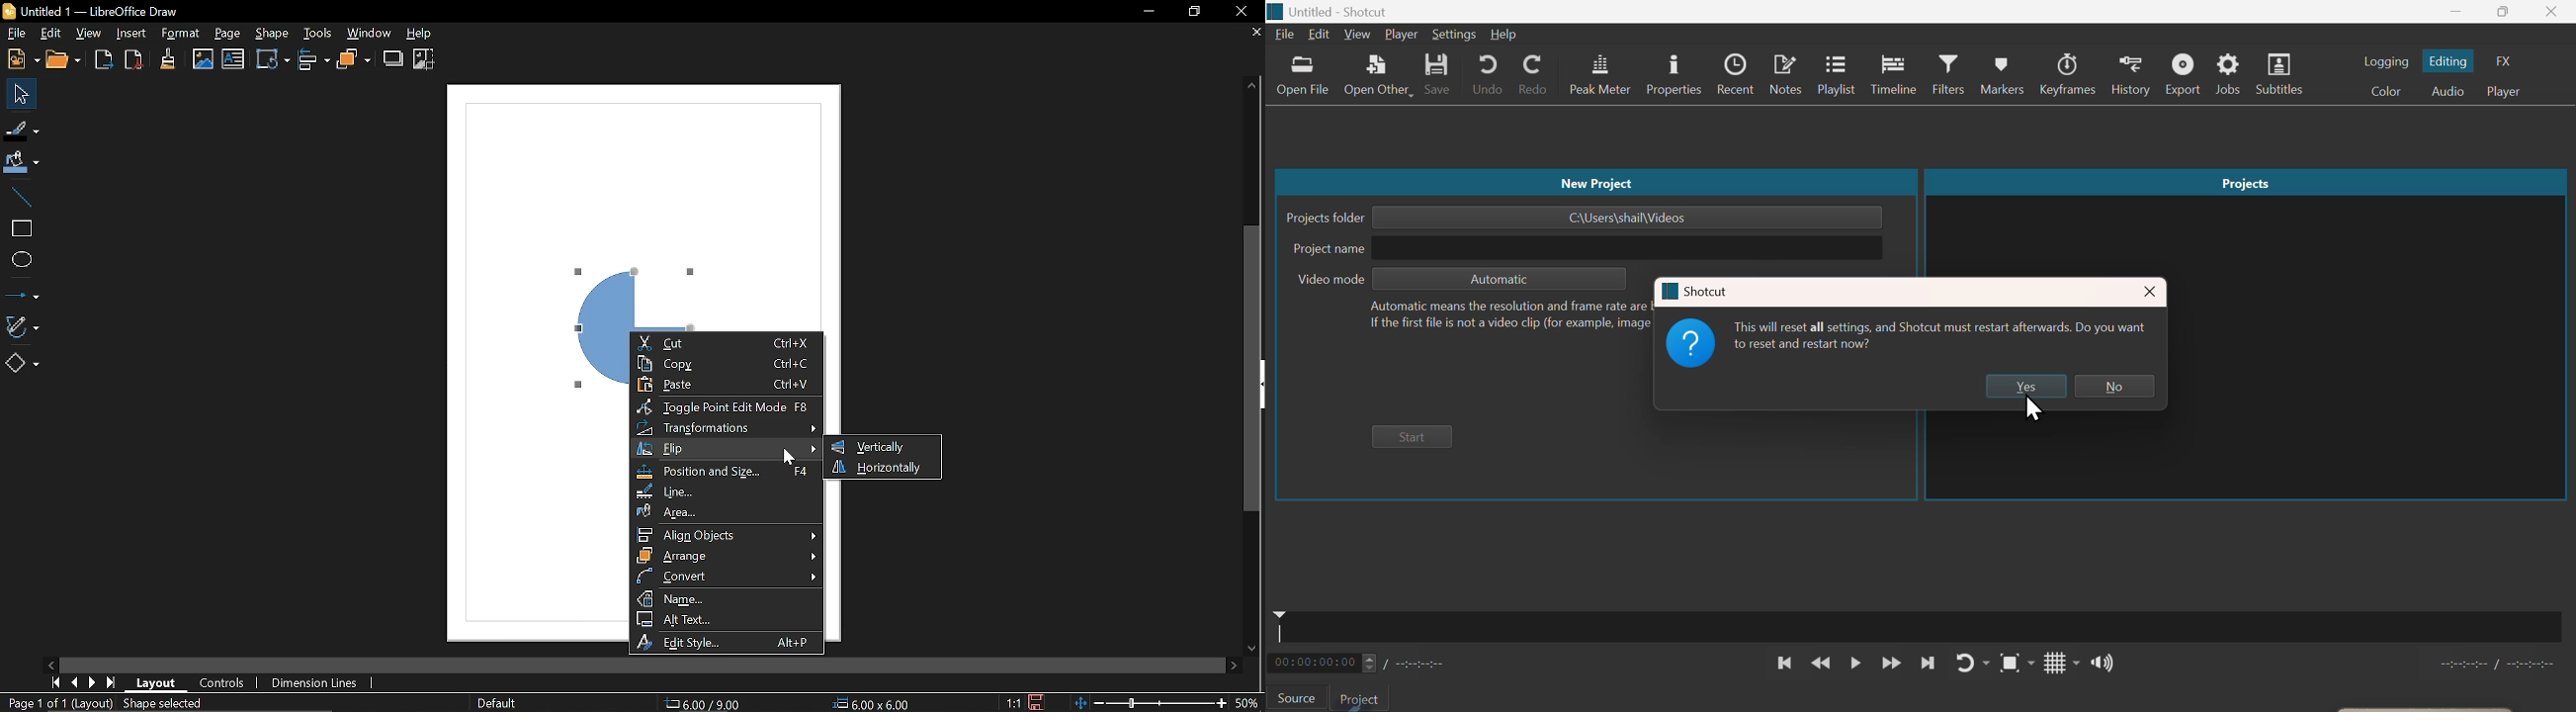 Image resolution: width=2576 pixels, height=728 pixels. I want to click on New, so click(21, 59).